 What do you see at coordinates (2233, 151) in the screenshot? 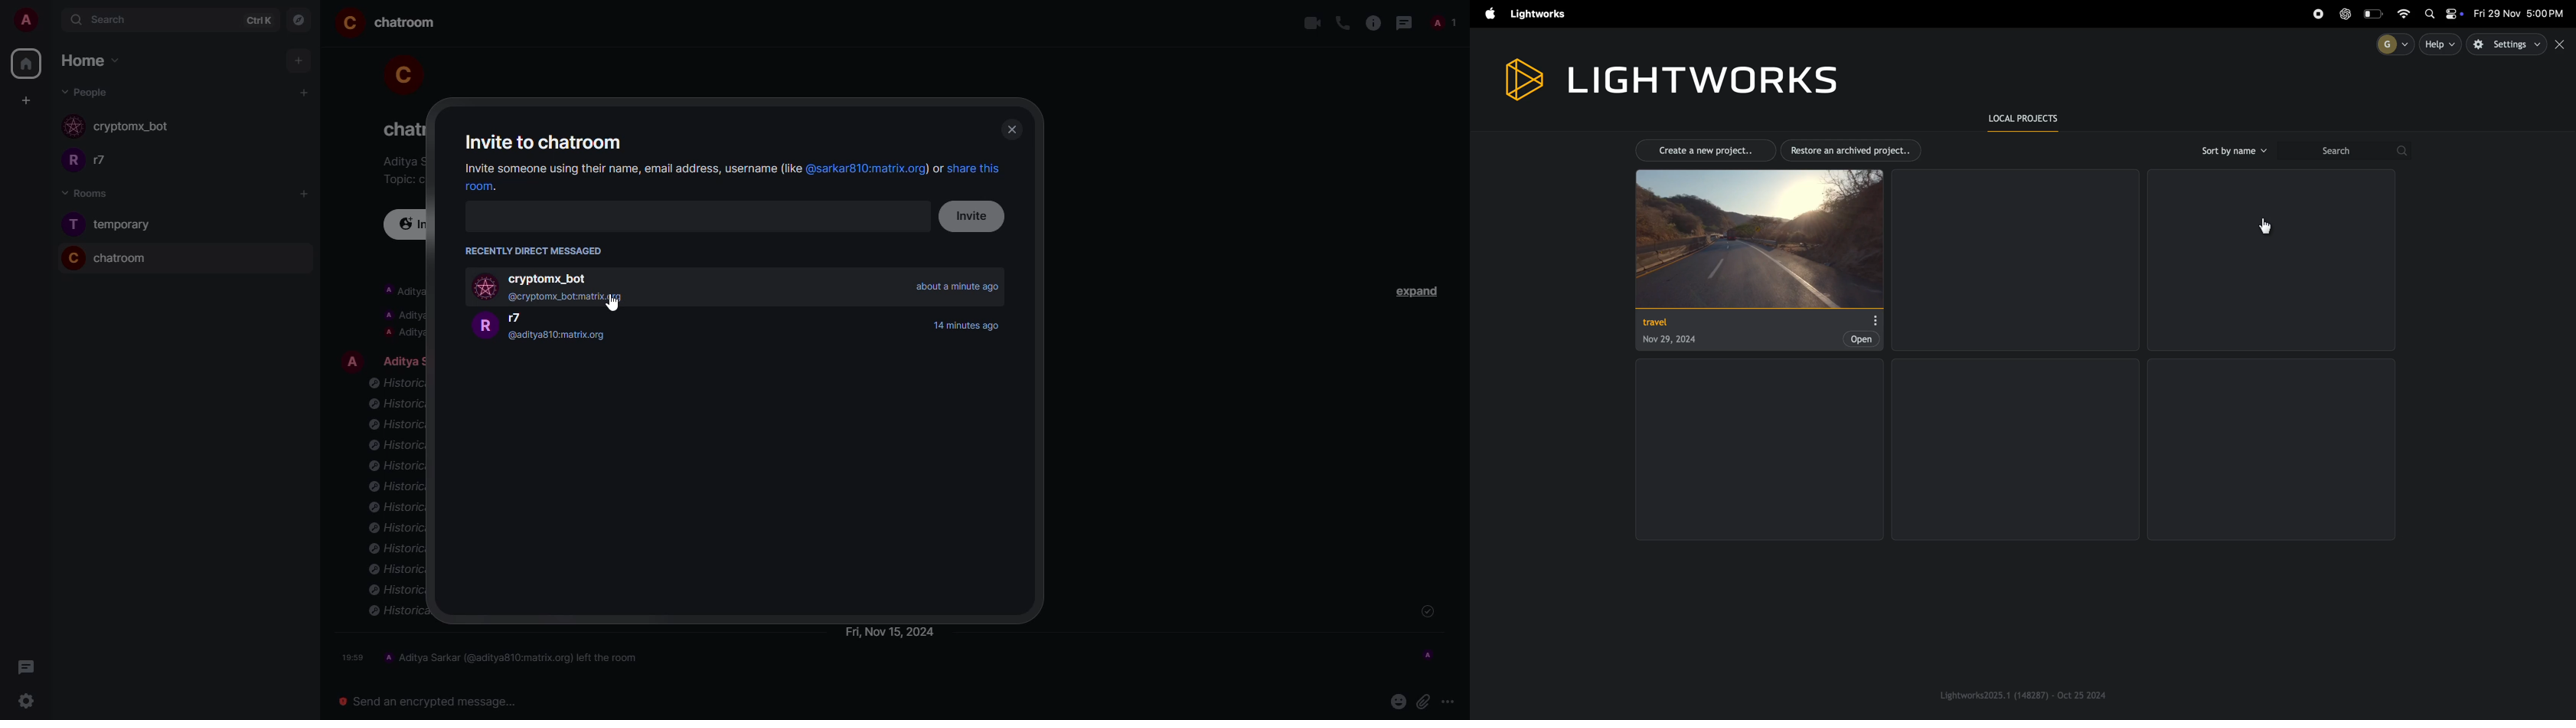
I see `sort by name` at bounding box center [2233, 151].